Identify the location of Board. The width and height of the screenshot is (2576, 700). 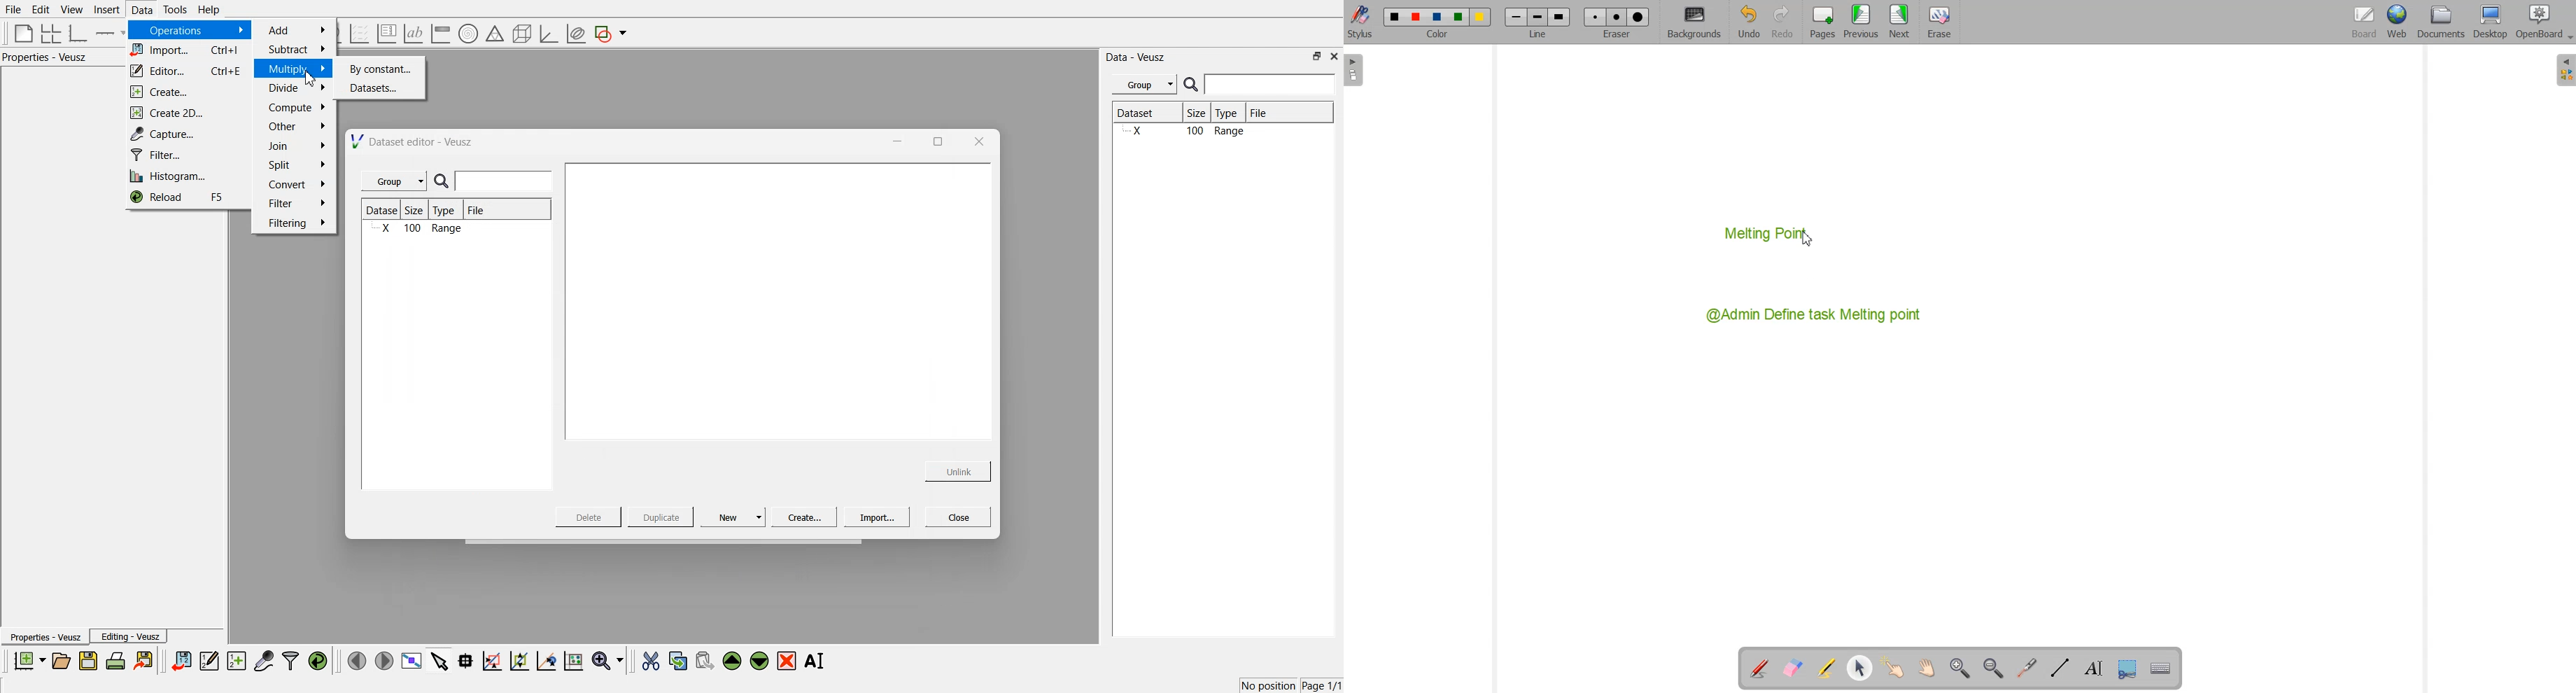
(2362, 23).